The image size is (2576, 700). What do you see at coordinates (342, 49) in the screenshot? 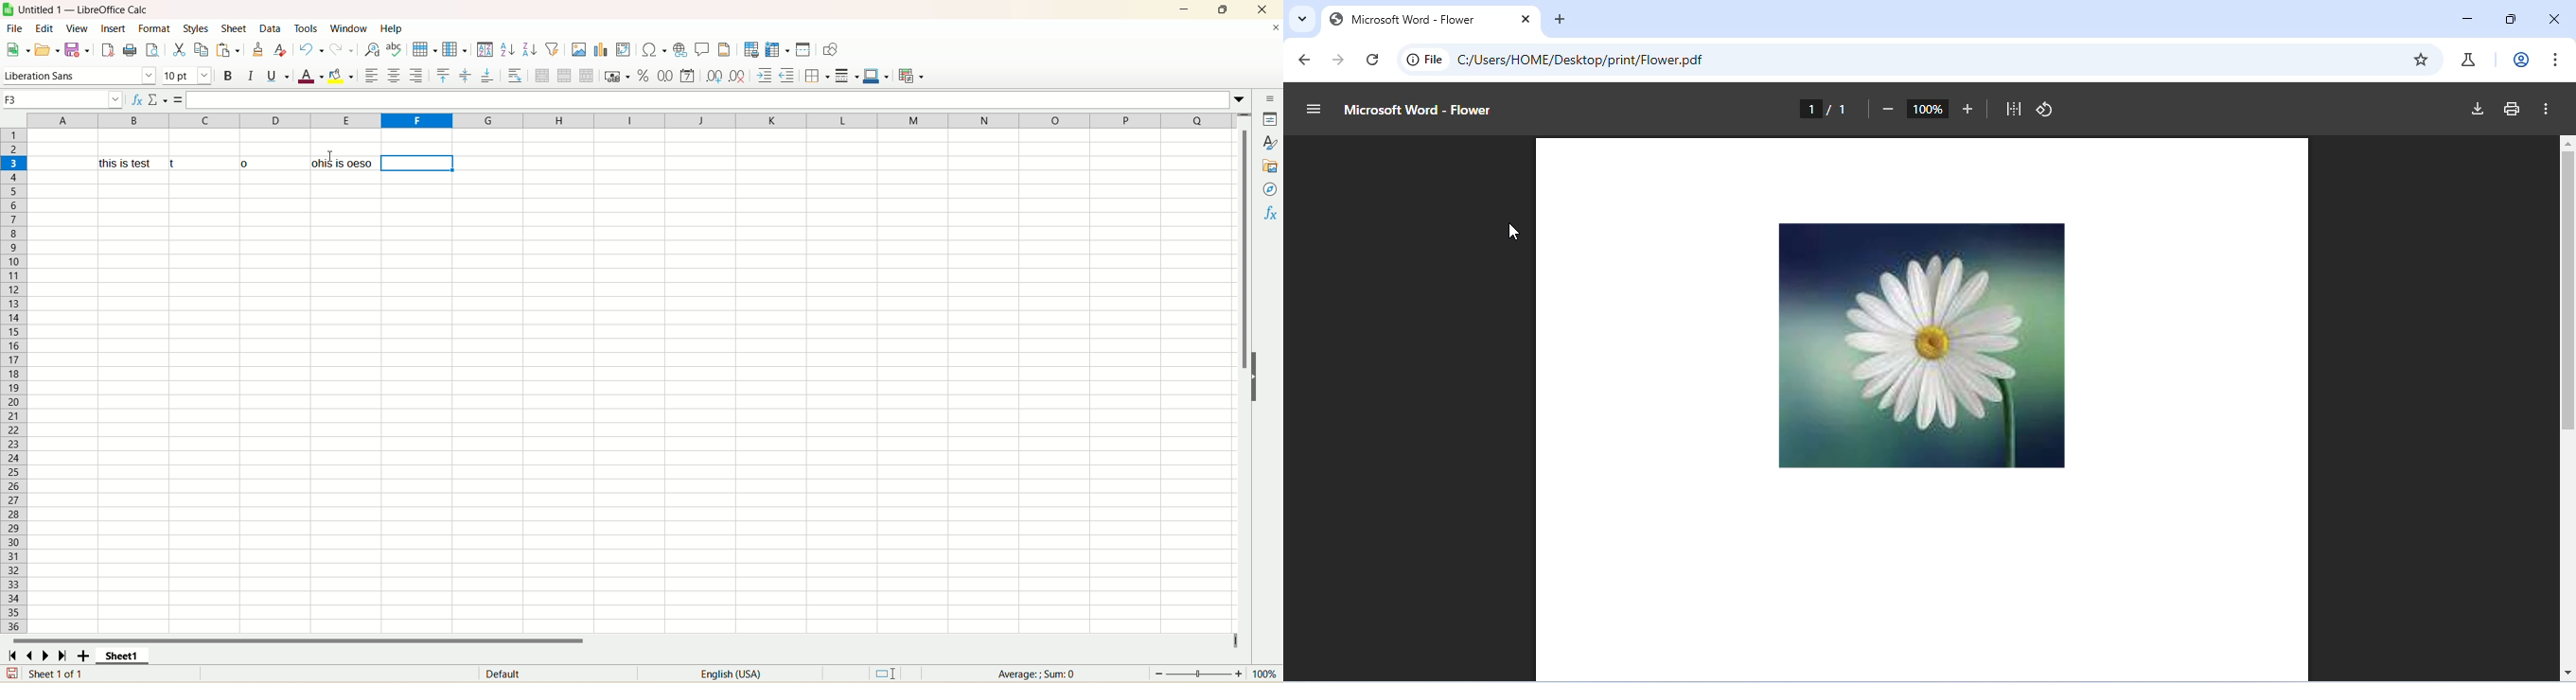
I see `redo` at bounding box center [342, 49].